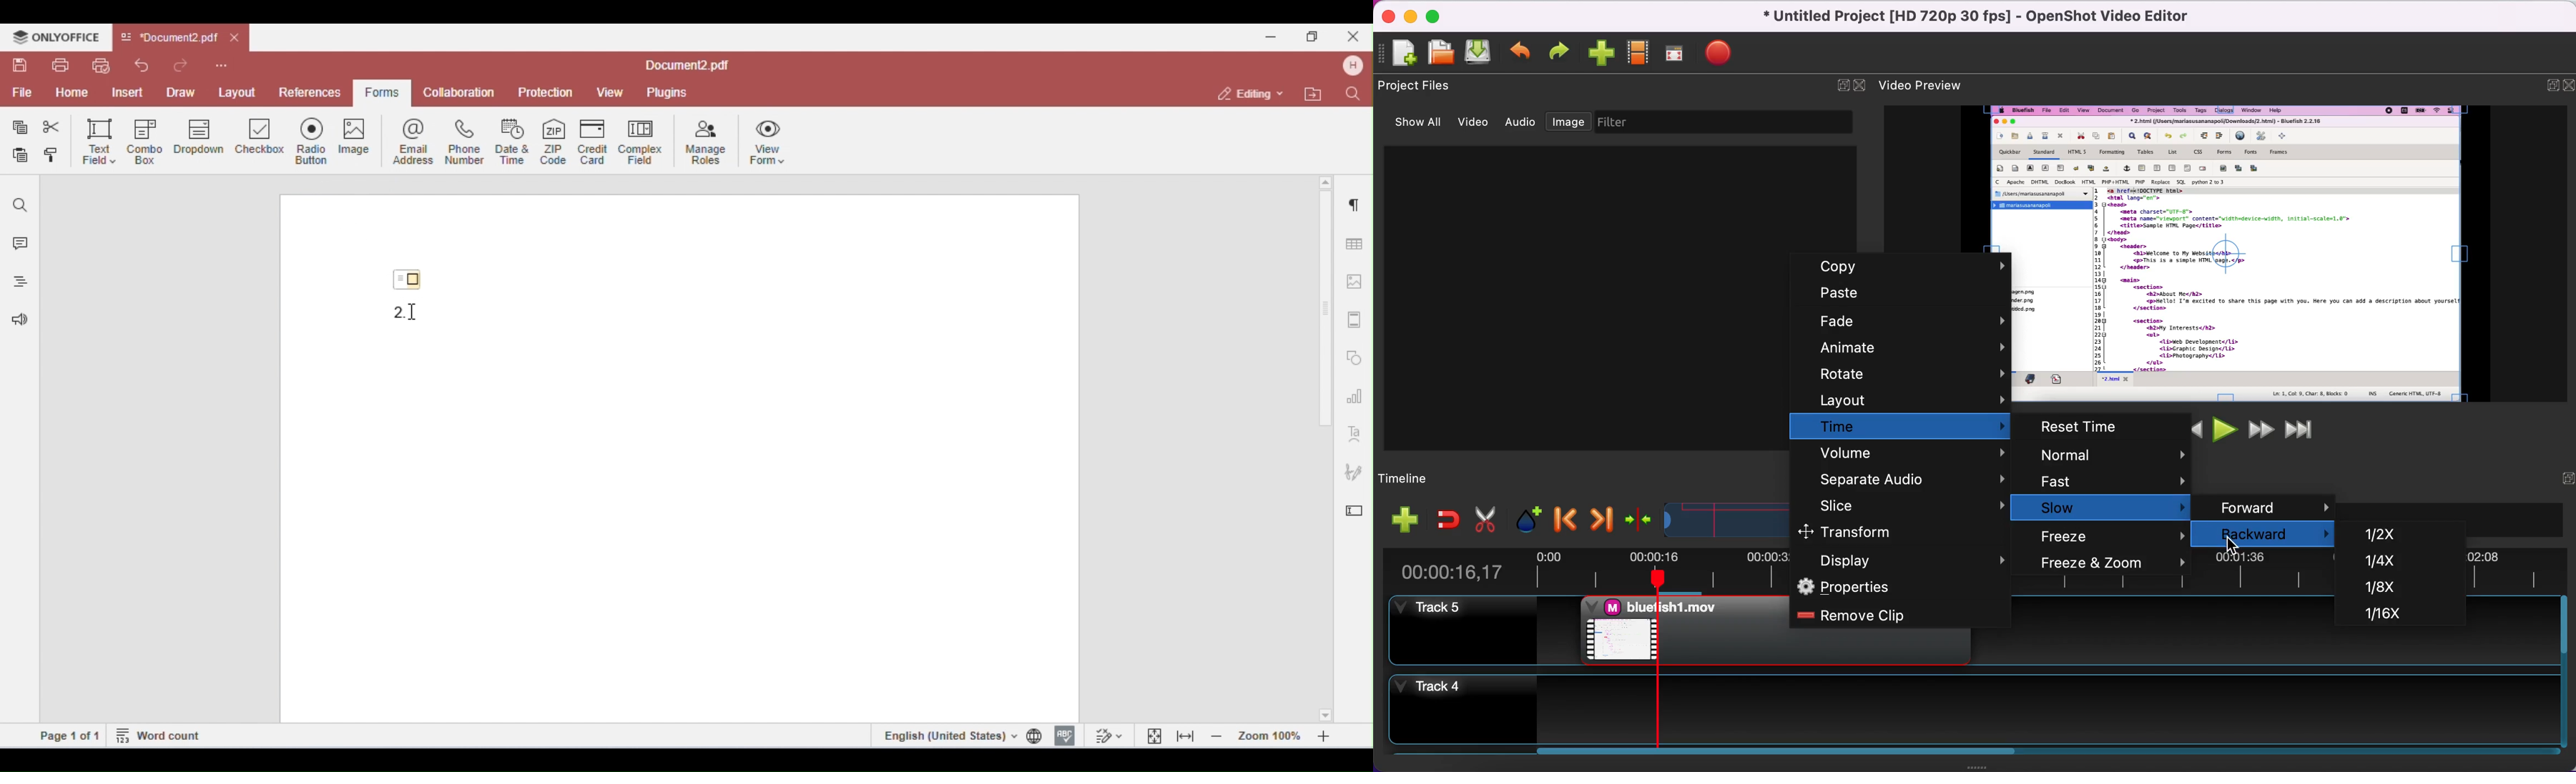 The width and height of the screenshot is (2576, 784). Describe the element at coordinates (2223, 429) in the screenshot. I see `play` at that location.